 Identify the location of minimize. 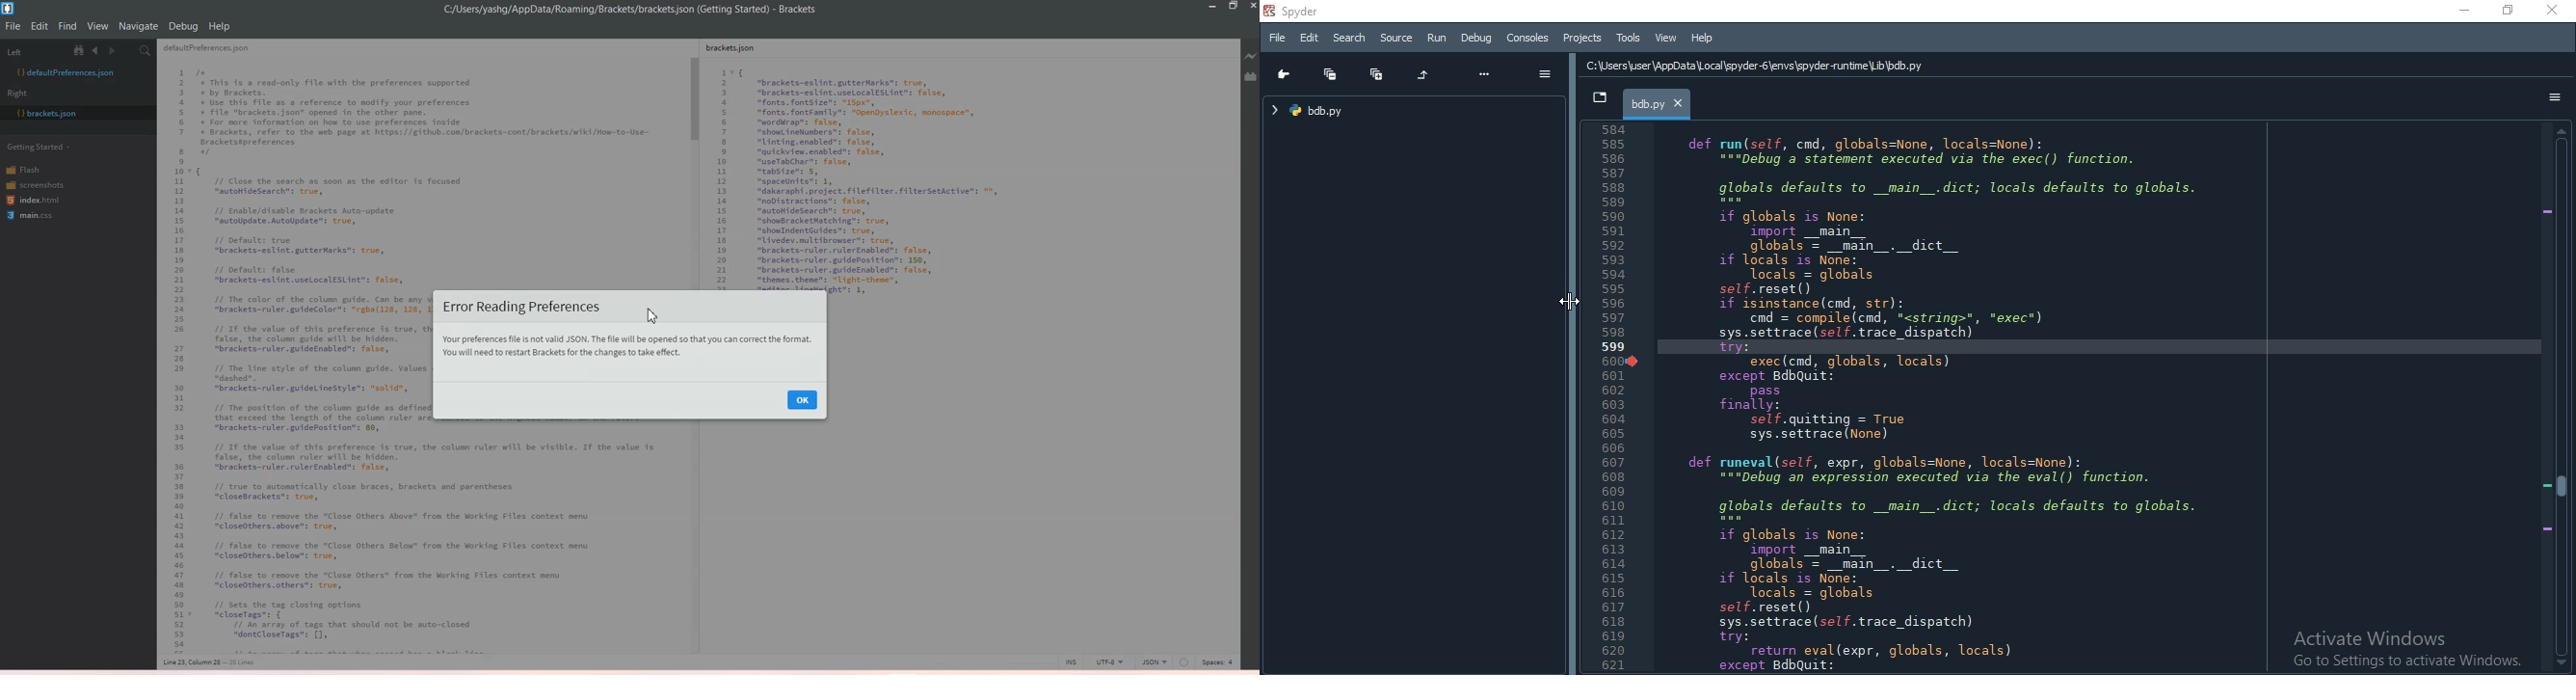
(2466, 12).